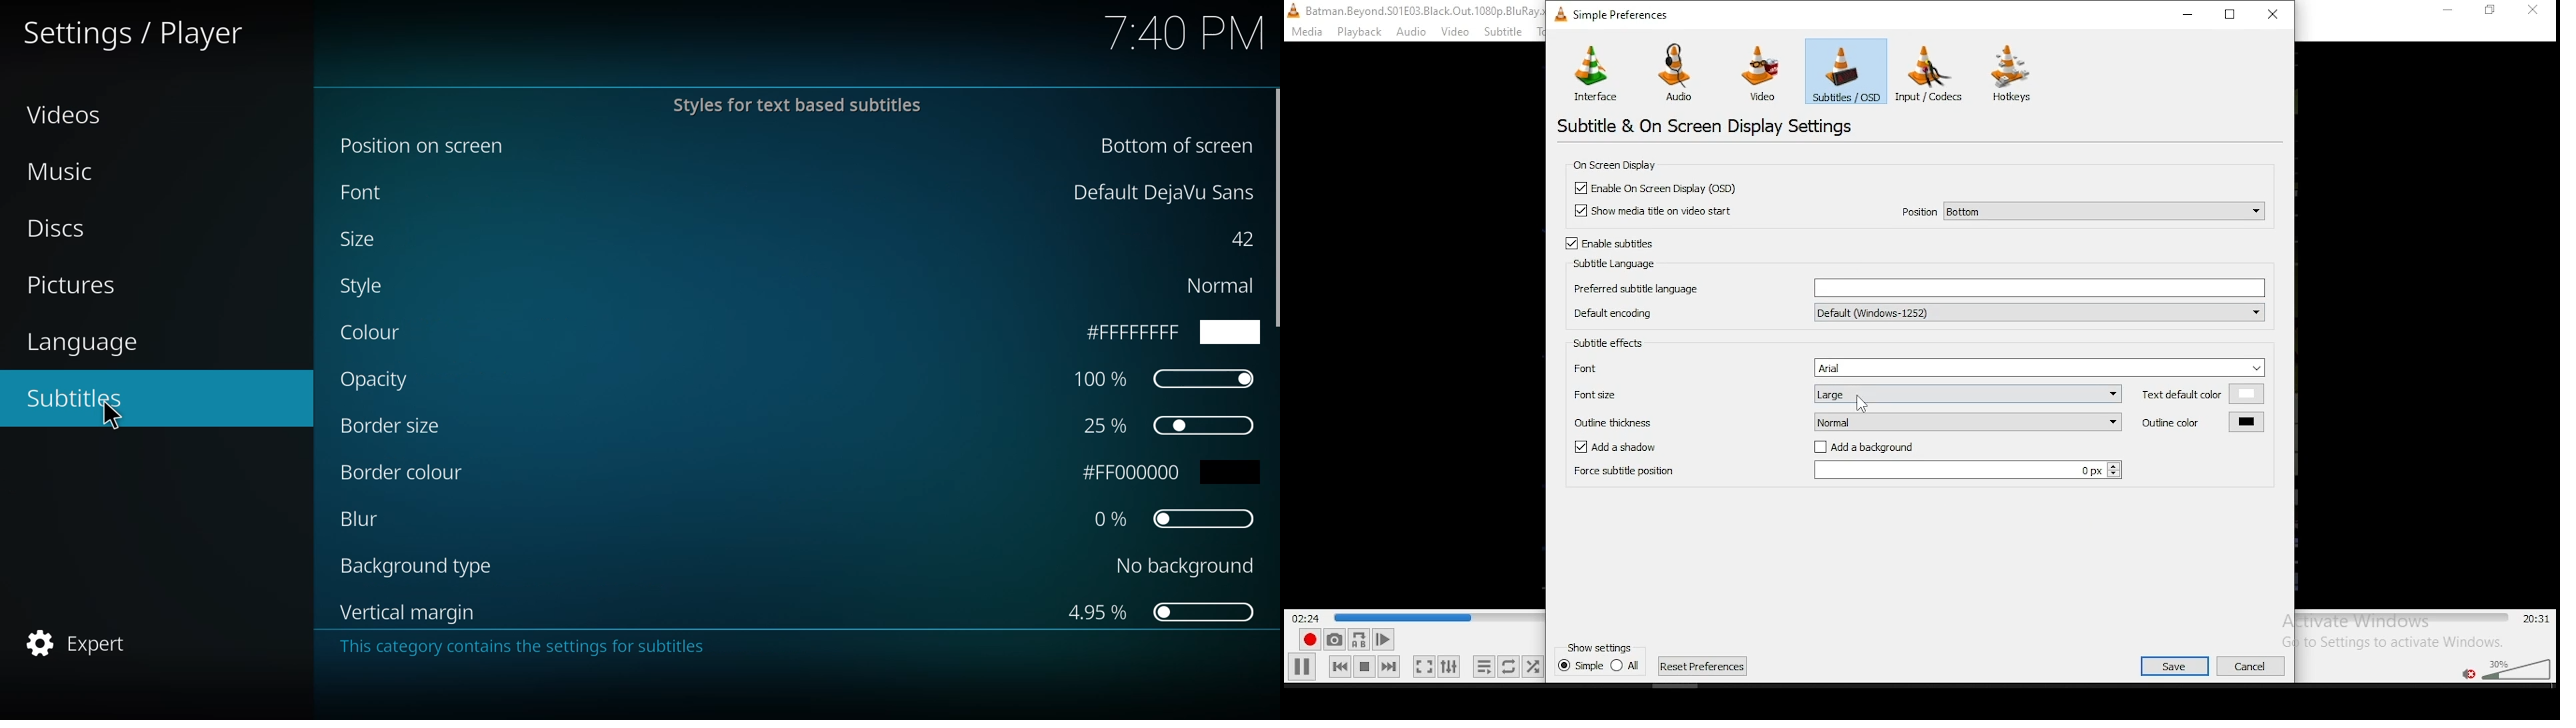  Describe the element at coordinates (2450, 10) in the screenshot. I see `minimize` at that location.